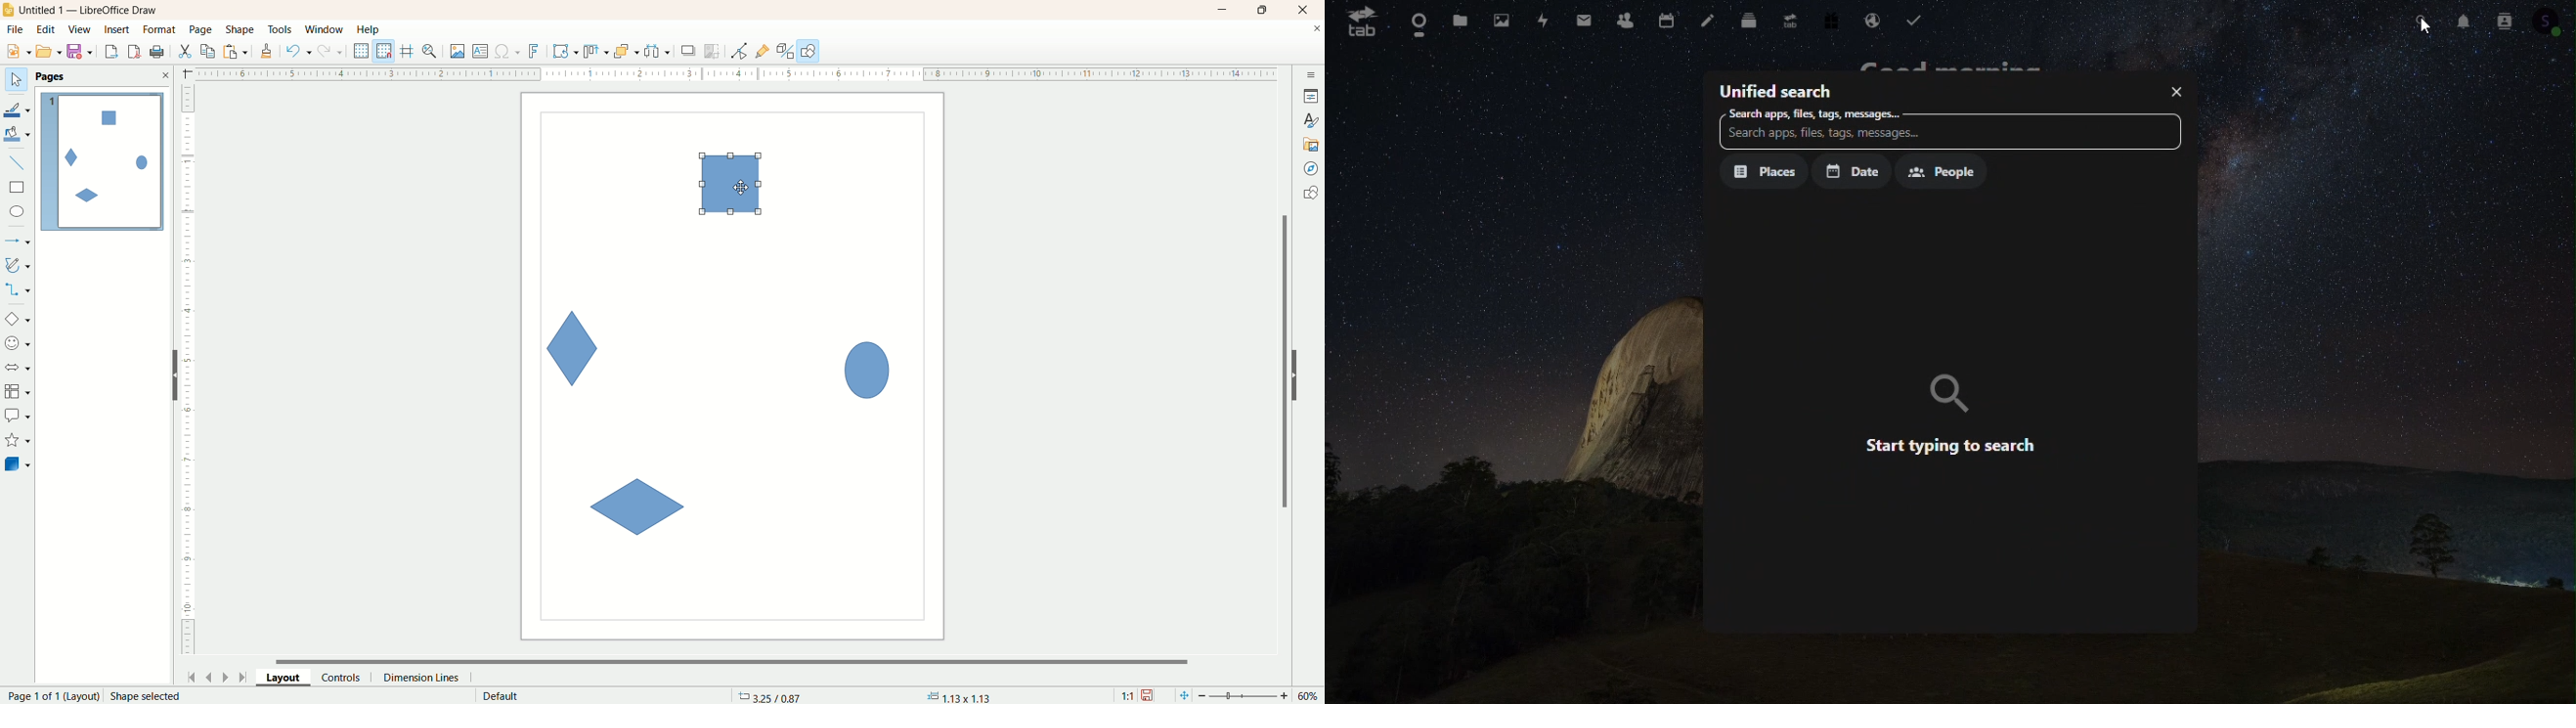 Image resolution: width=2576 pixels, height=728 pixels. I want to click on edit, so click(46, 30).